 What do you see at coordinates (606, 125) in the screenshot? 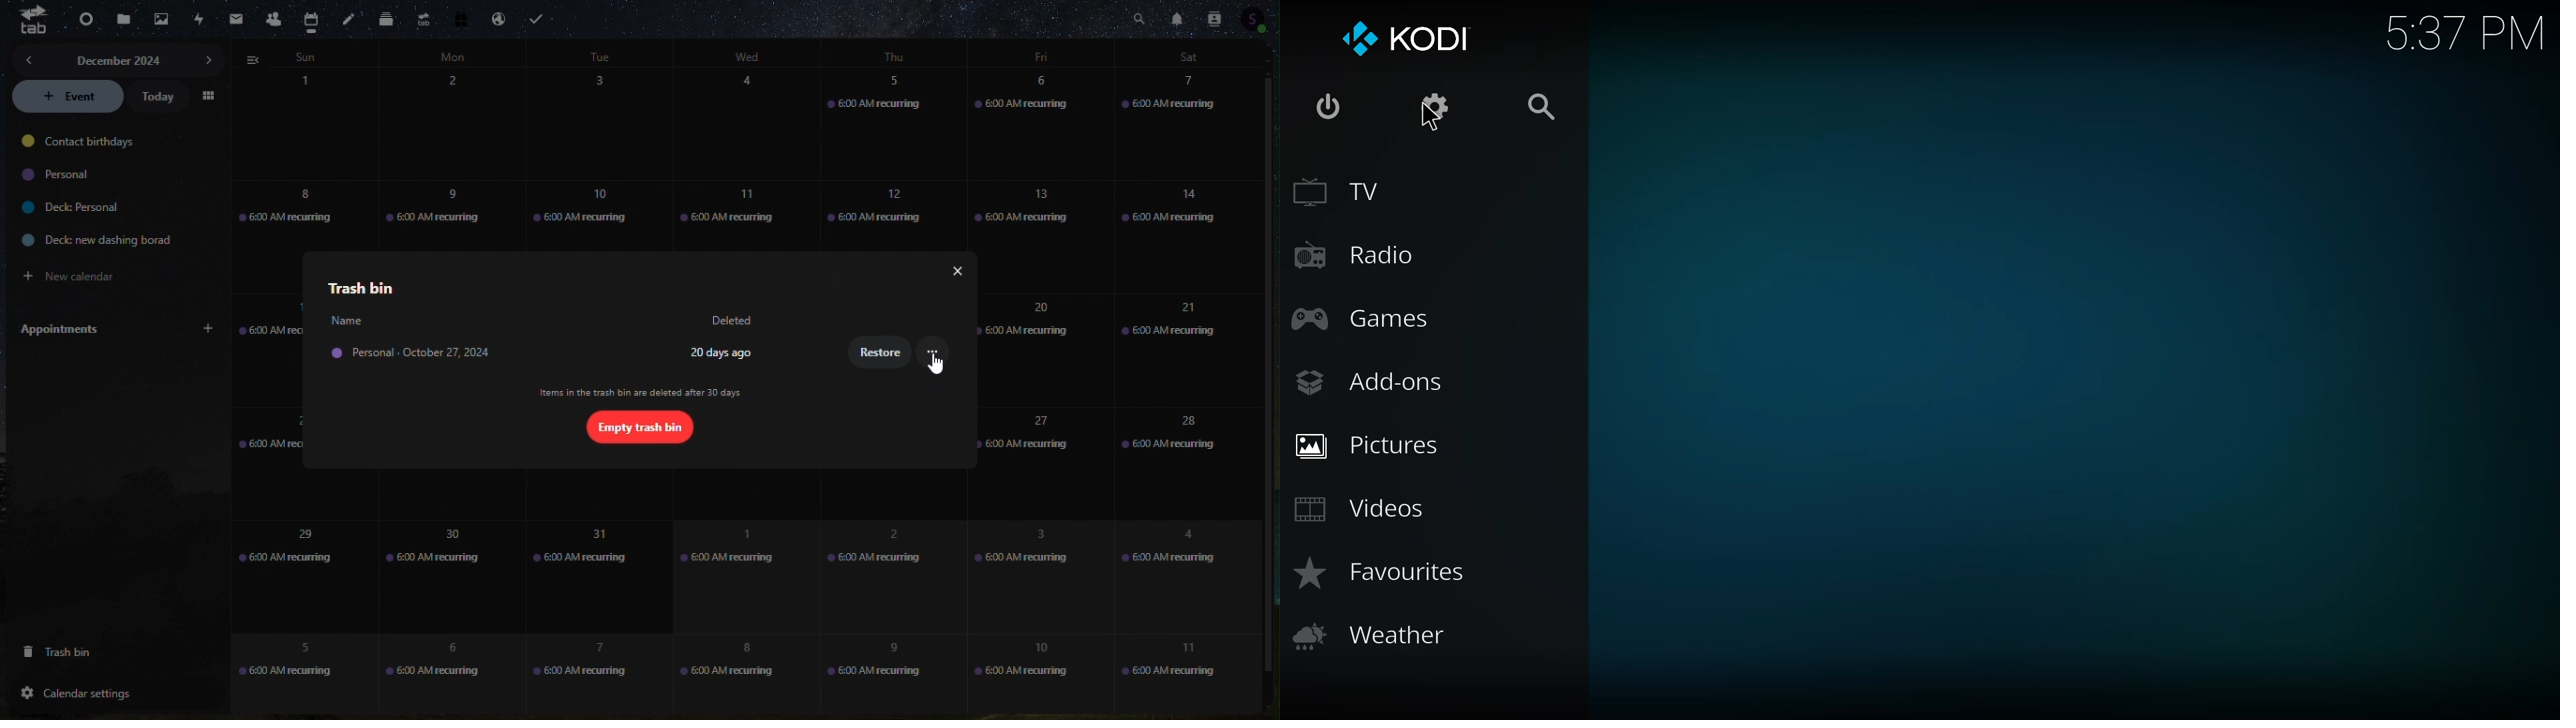
I see `3` at bounding box center [606, 125].